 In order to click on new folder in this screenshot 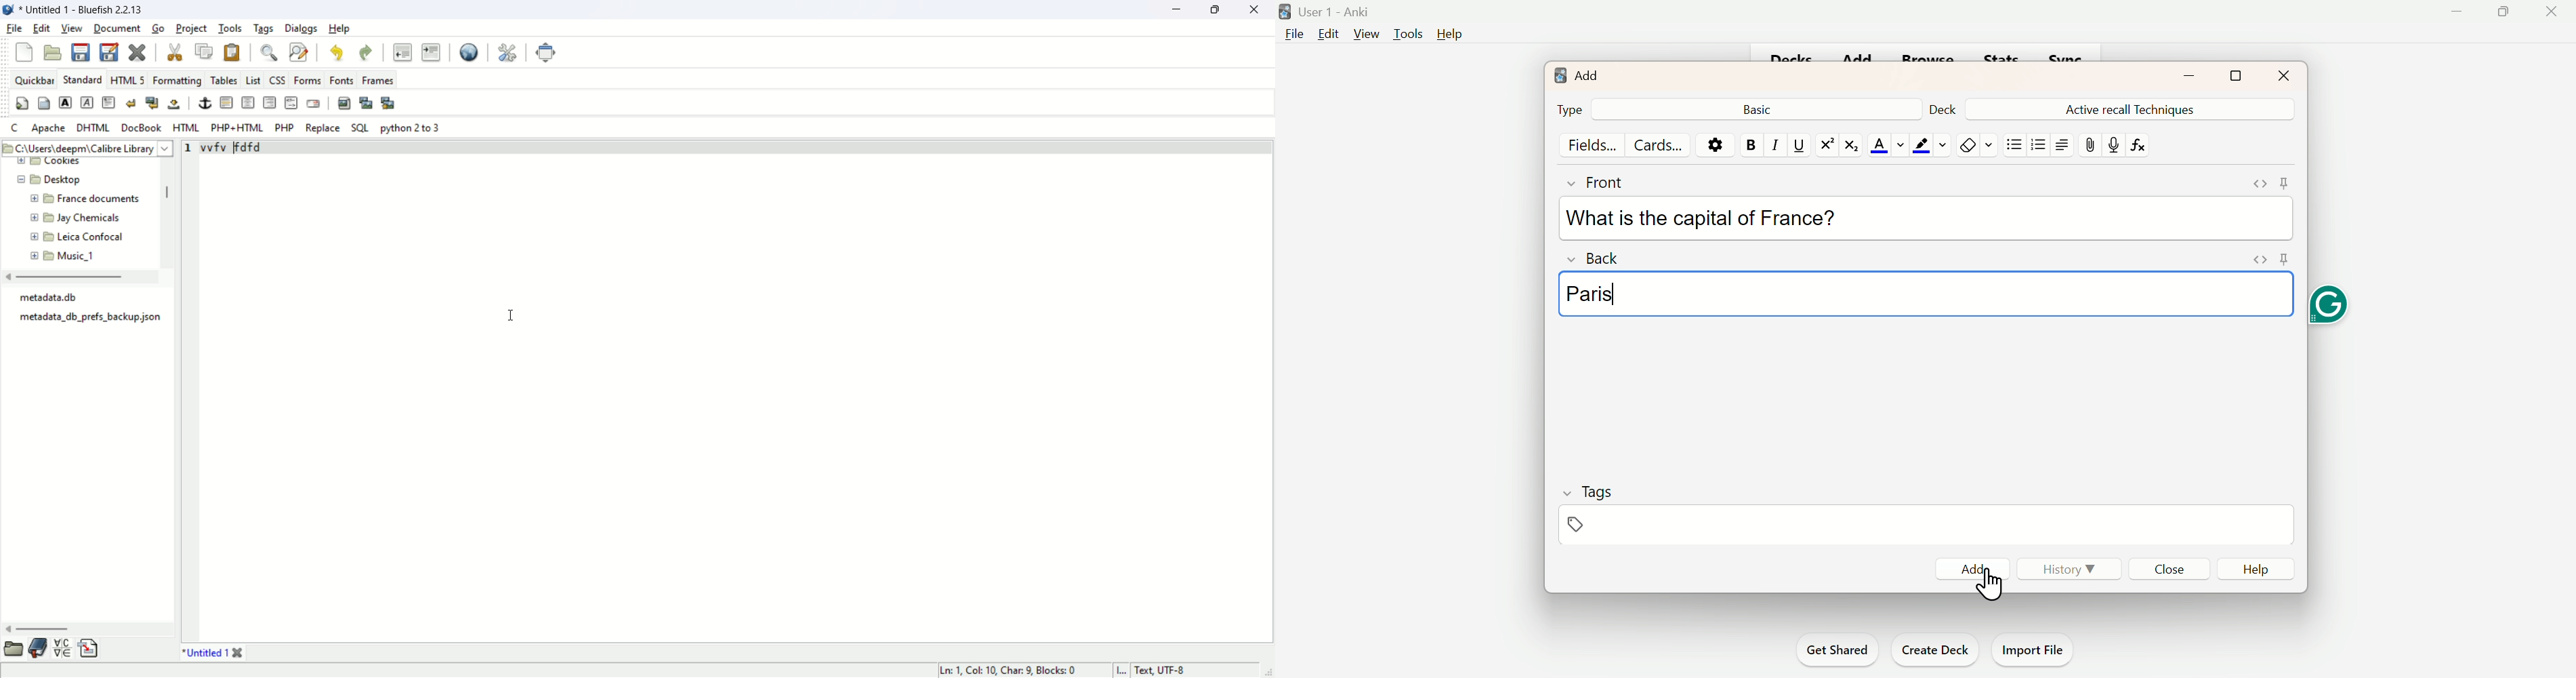, I will do `click(52, 162)`.